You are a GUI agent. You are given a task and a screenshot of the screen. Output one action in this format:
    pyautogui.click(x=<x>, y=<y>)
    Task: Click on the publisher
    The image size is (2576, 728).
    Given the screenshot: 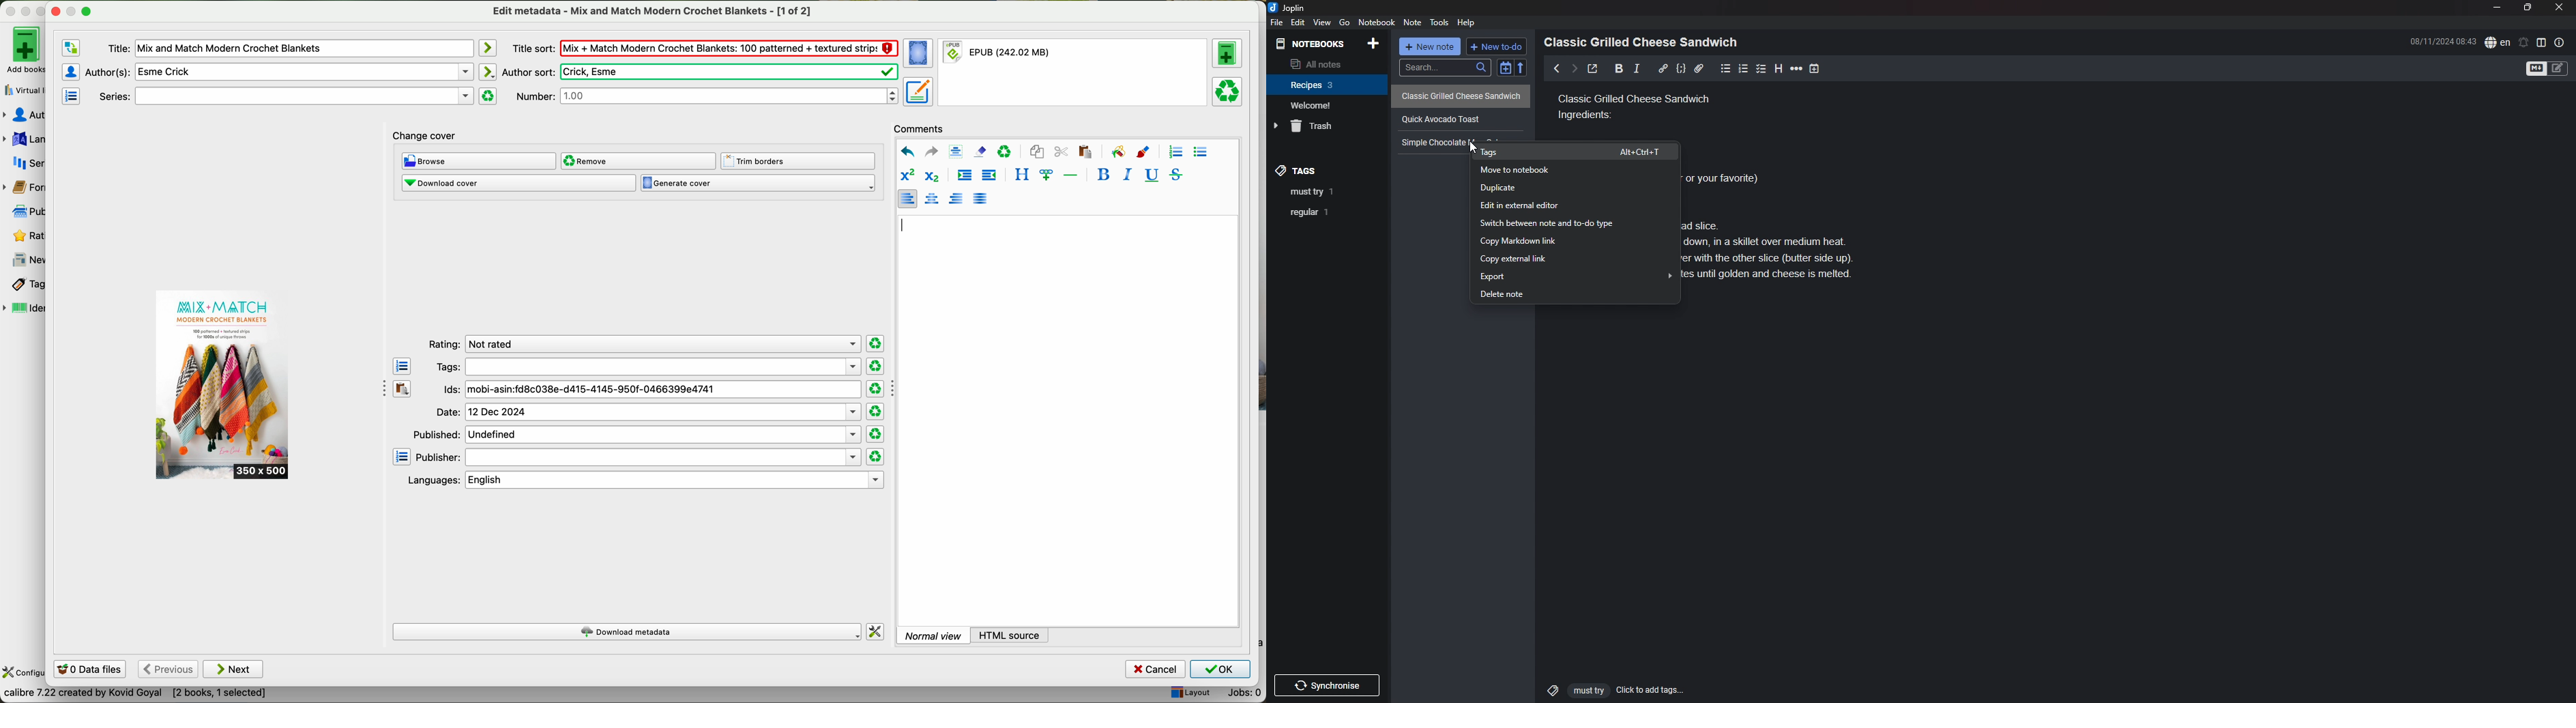 What is the action you would take?
    pyautogui.click(x=639, y=457)
    